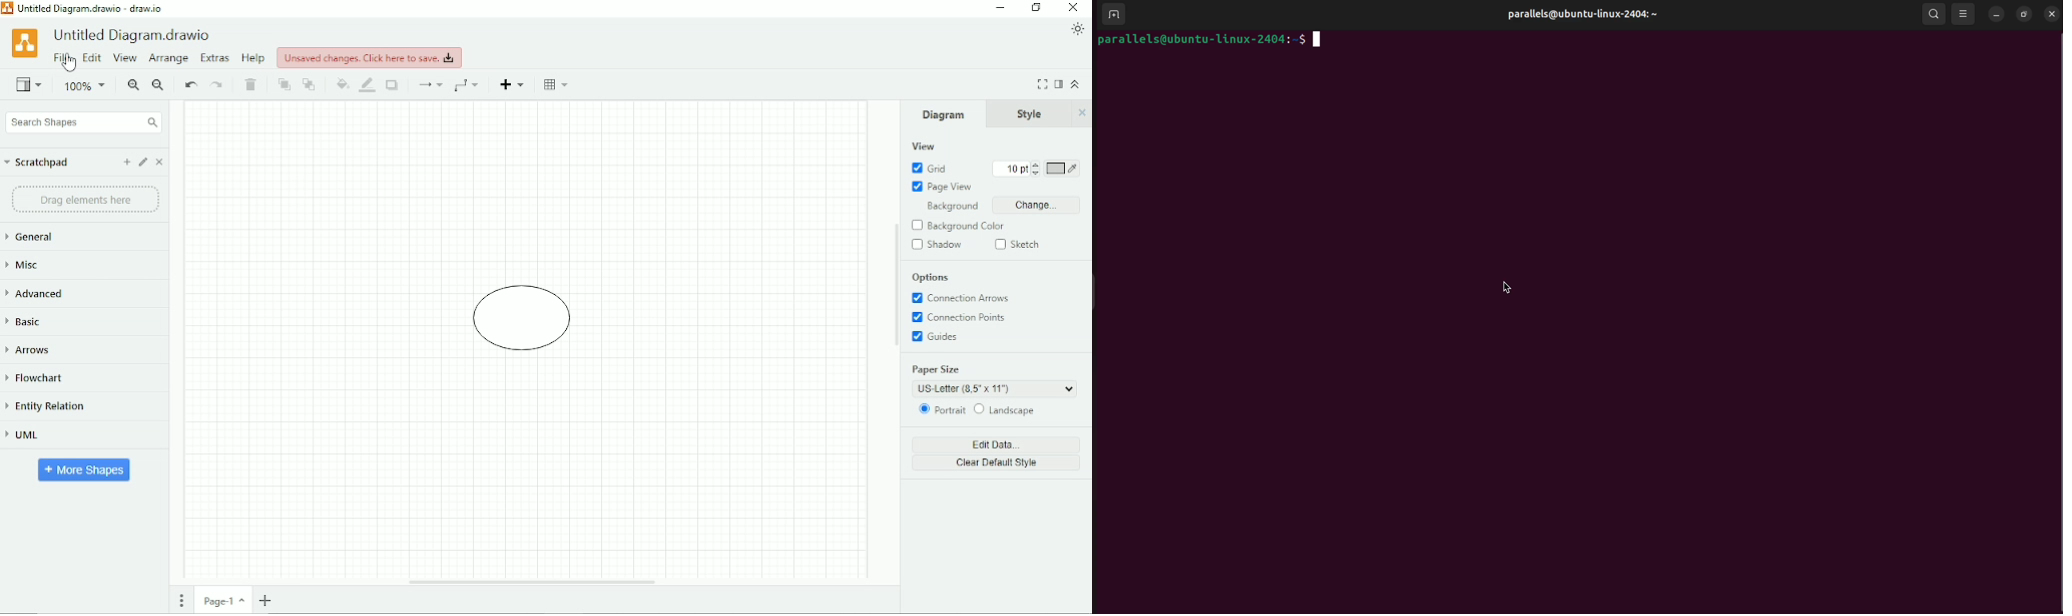 This screenshot has height=616, width=2072. I want to click on File, so click(63, 57).